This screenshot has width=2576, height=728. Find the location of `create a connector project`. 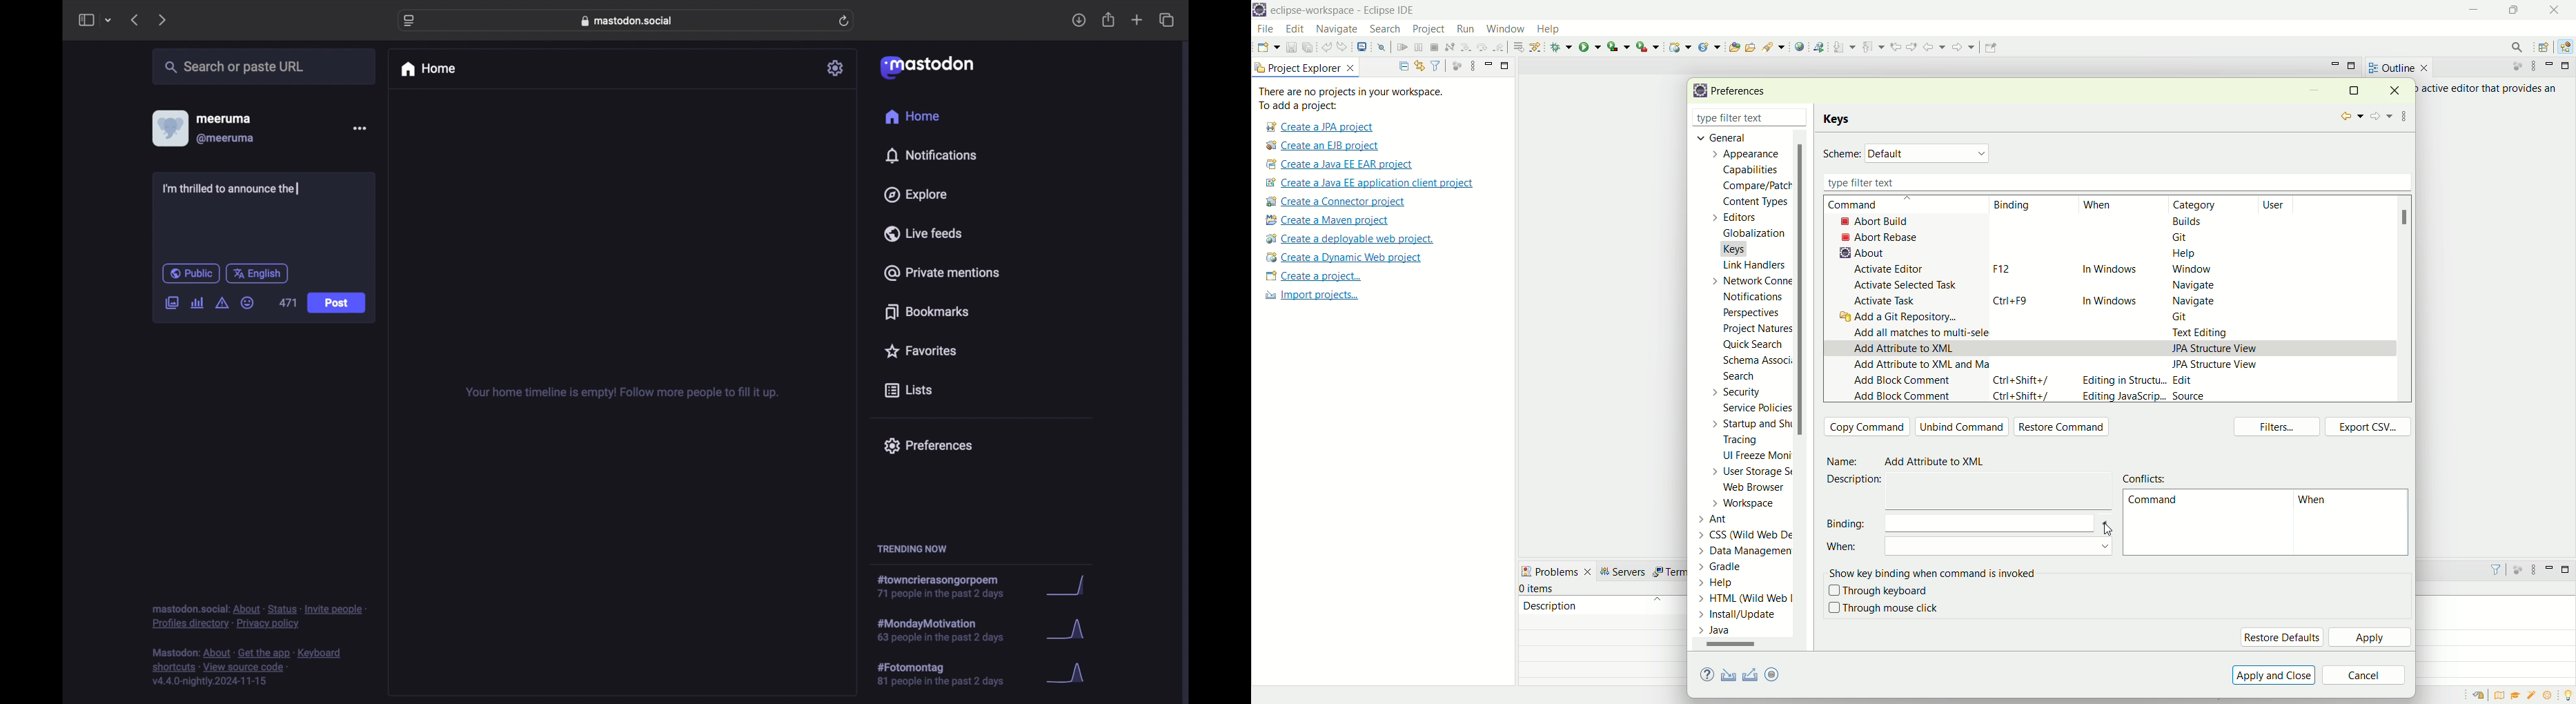

create a connector project is located at coordinates (1333, 203).